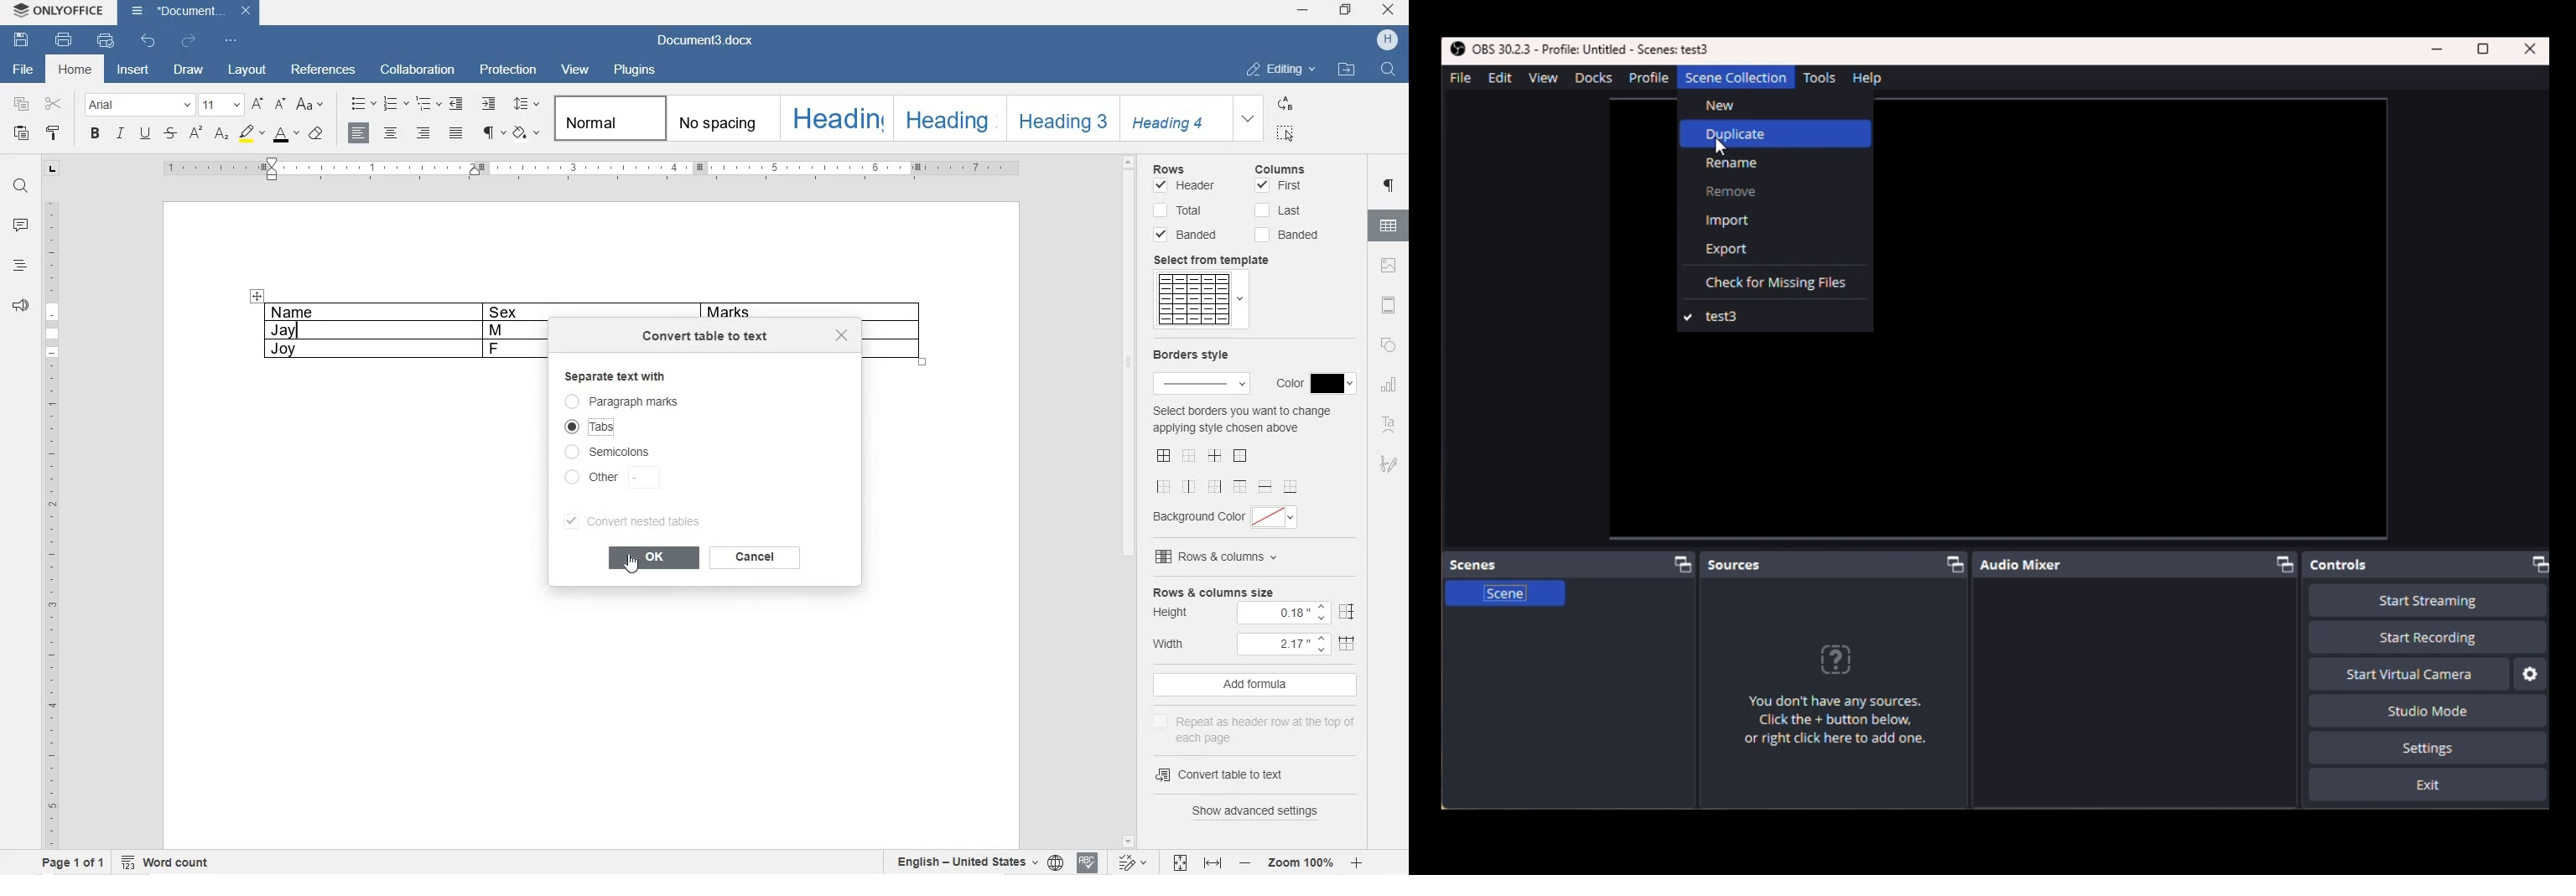  What do you see at coordinates (2422, 710) in the screenshot?
I see `Studio Mode` at bounding box center [2422, 710].